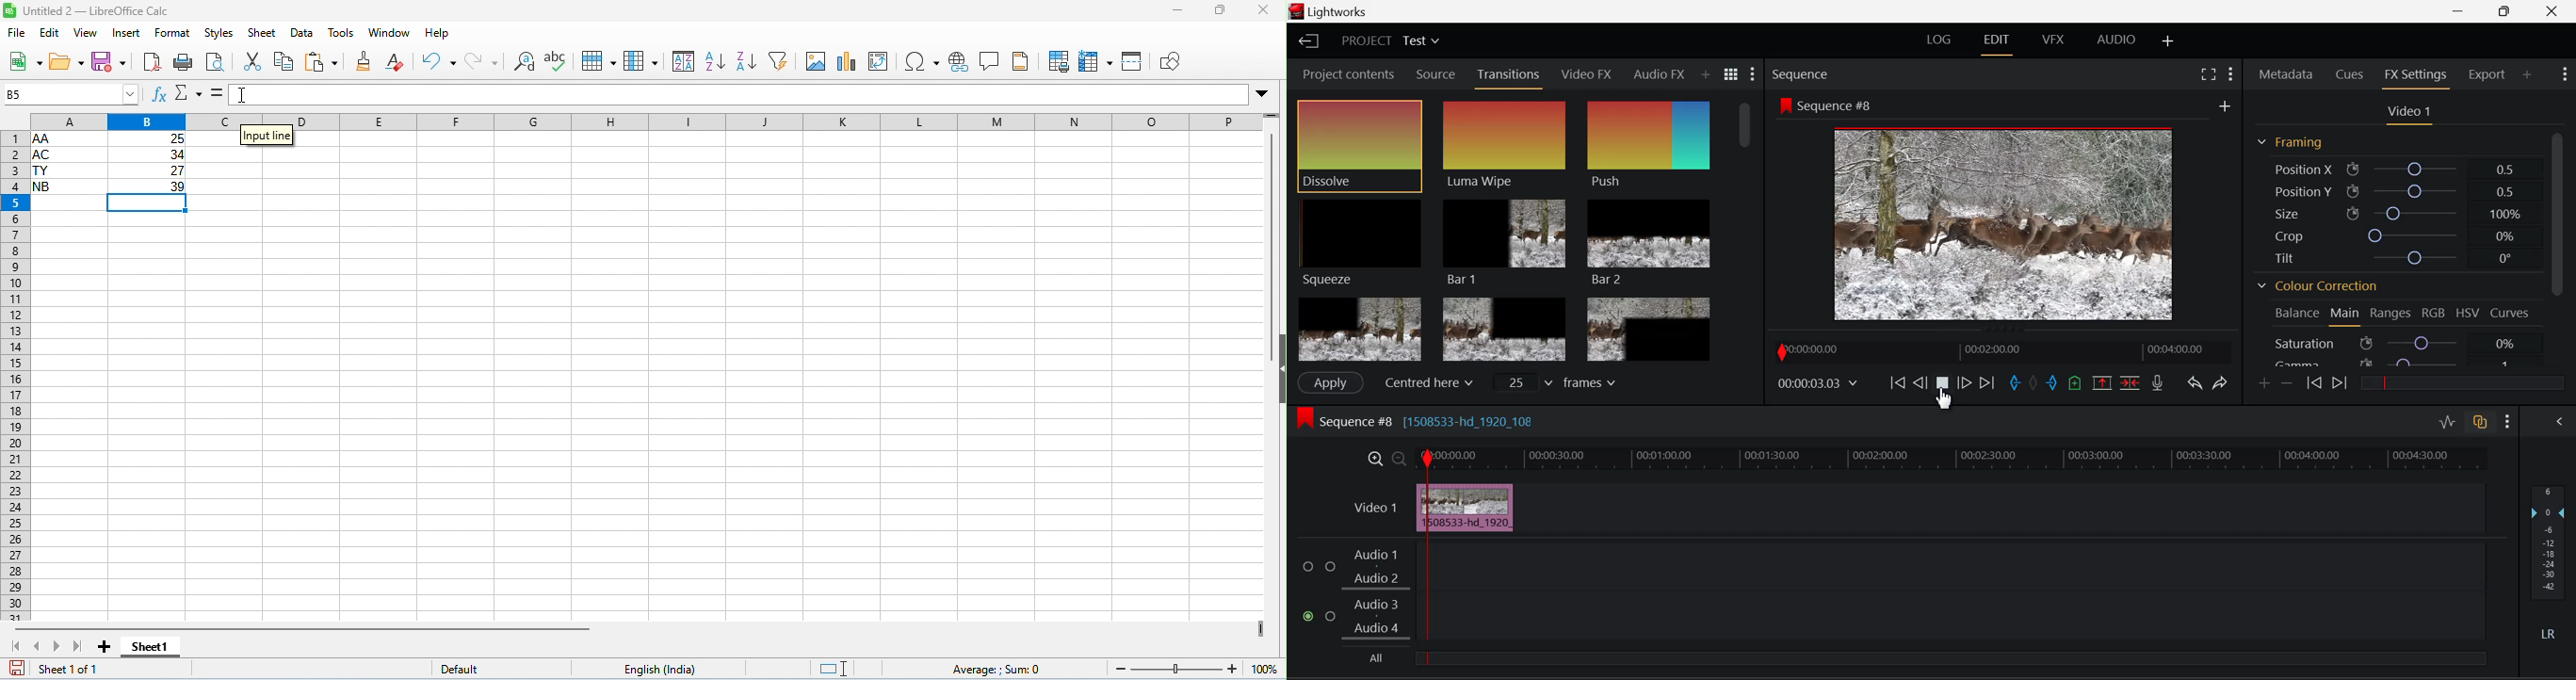 The width and height of the screenshot is (2576, 700). What do you see at coordinates (342, 34) in the screenshot?
I see `tools` at bounding box center [342, 34].